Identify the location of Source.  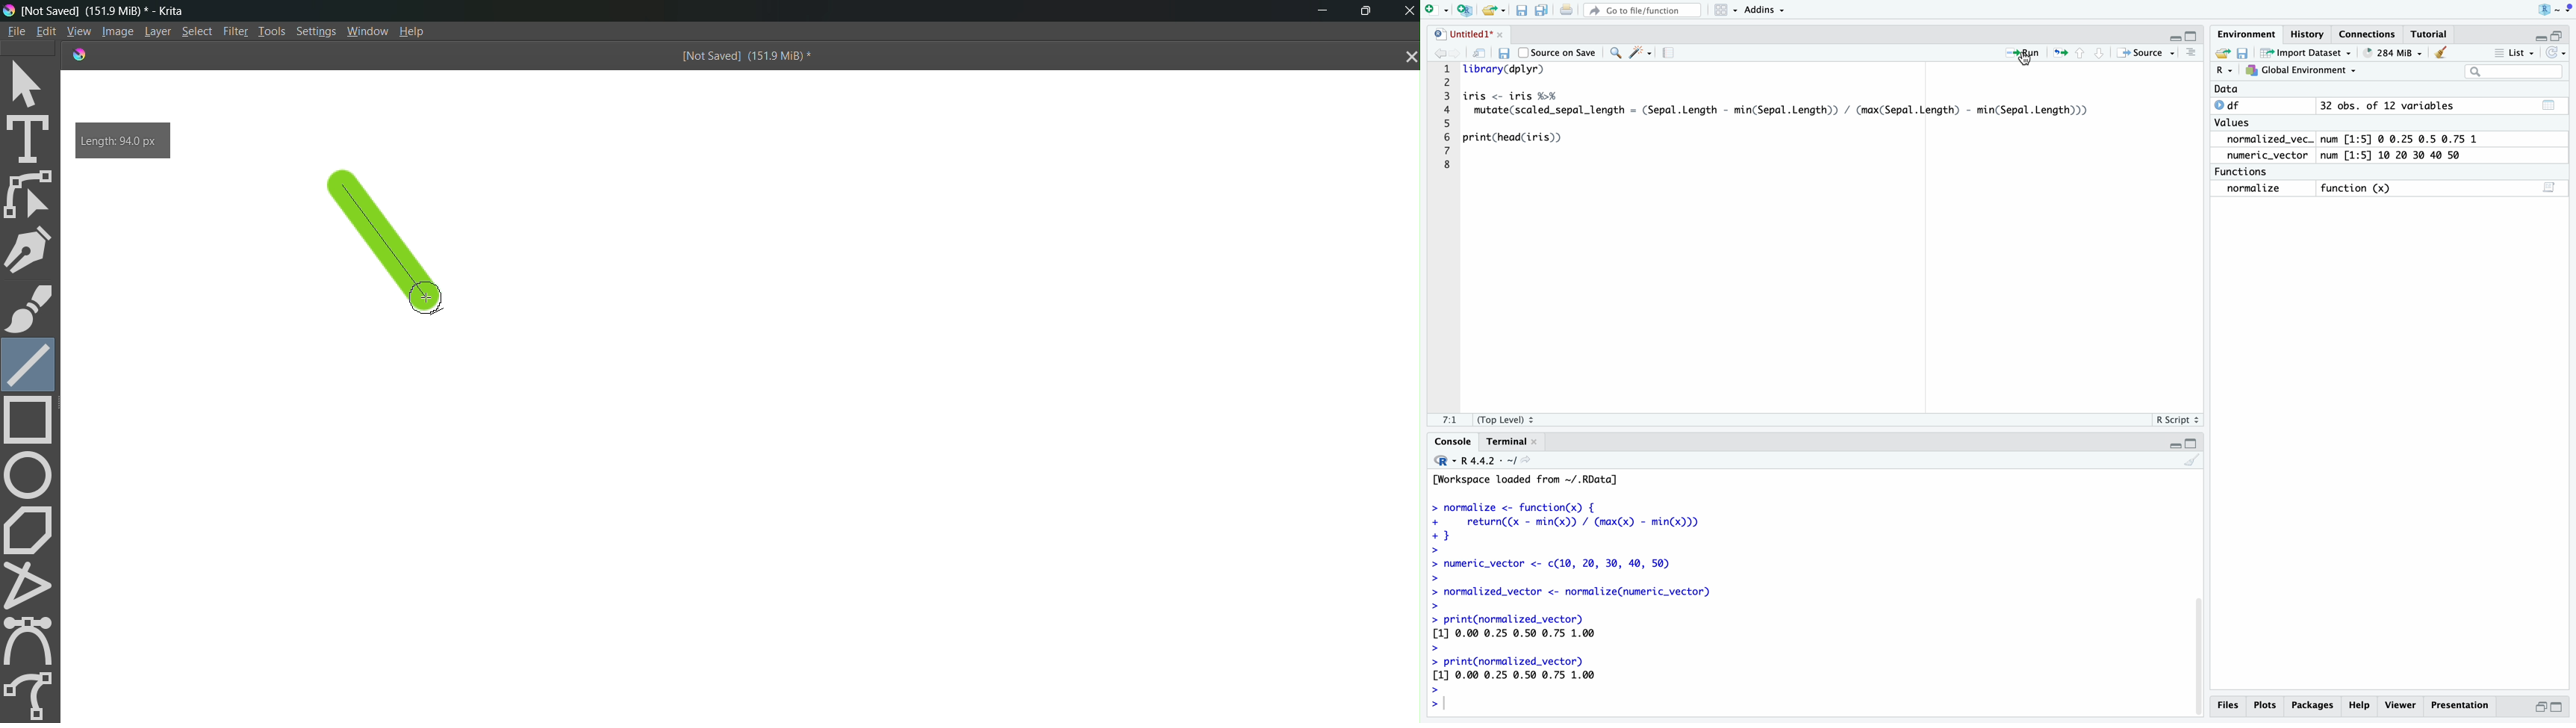
(2145, 52).